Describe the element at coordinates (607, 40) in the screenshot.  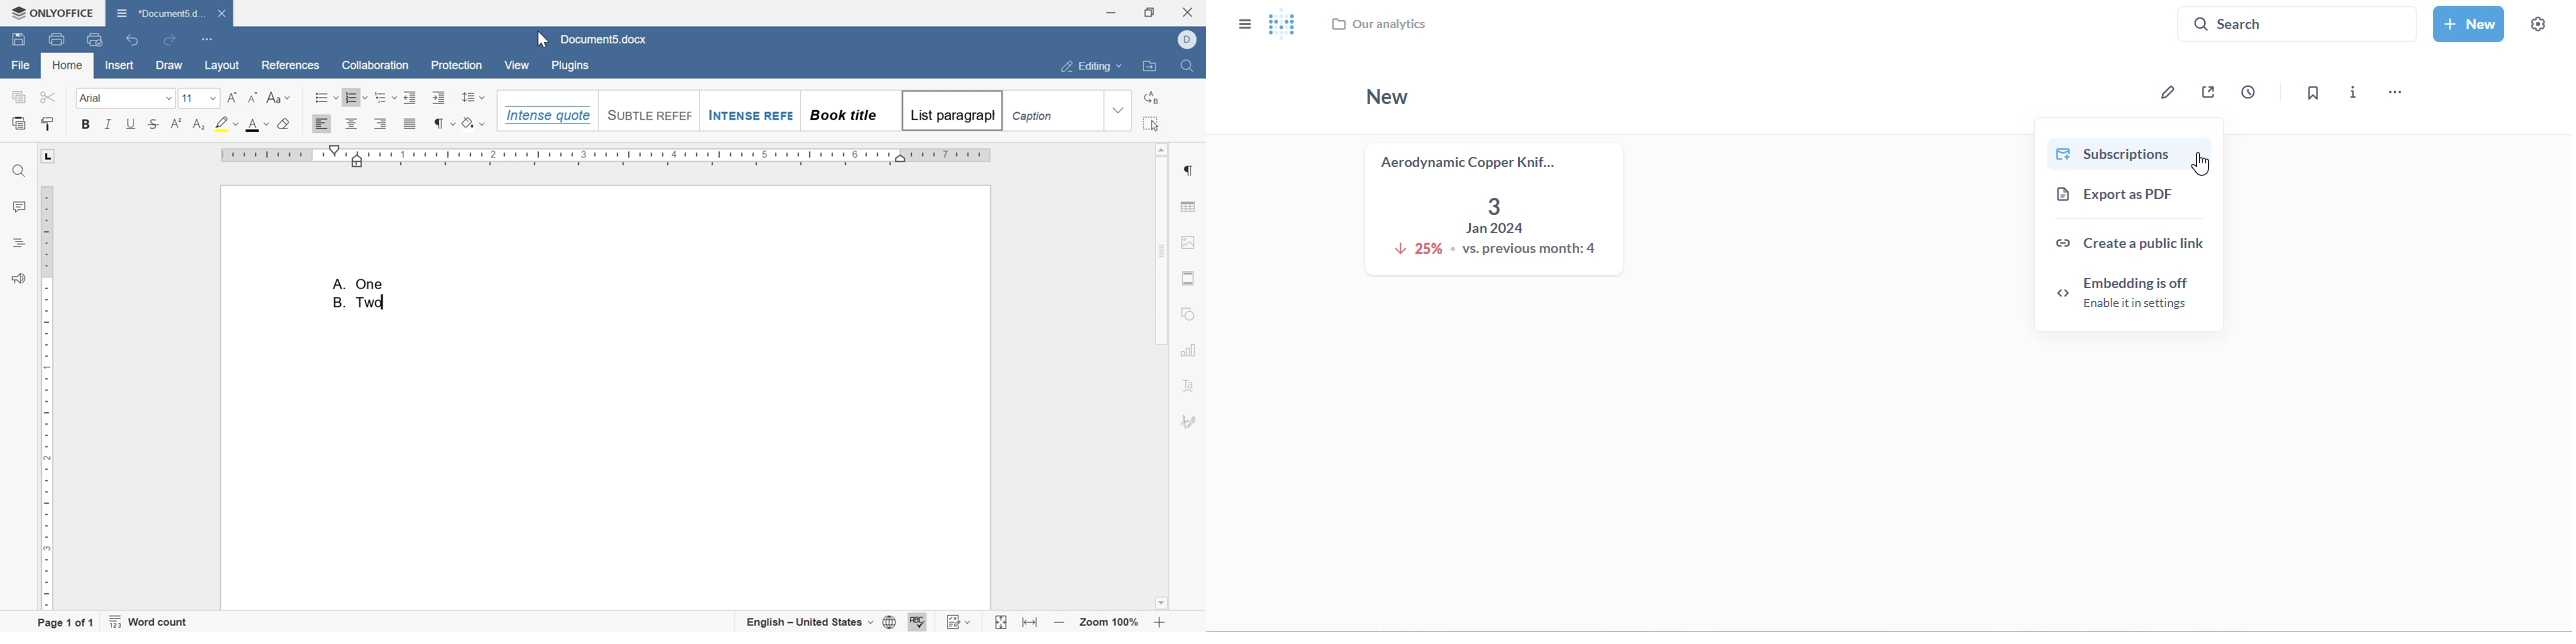
I see `document5.docx` at that location.